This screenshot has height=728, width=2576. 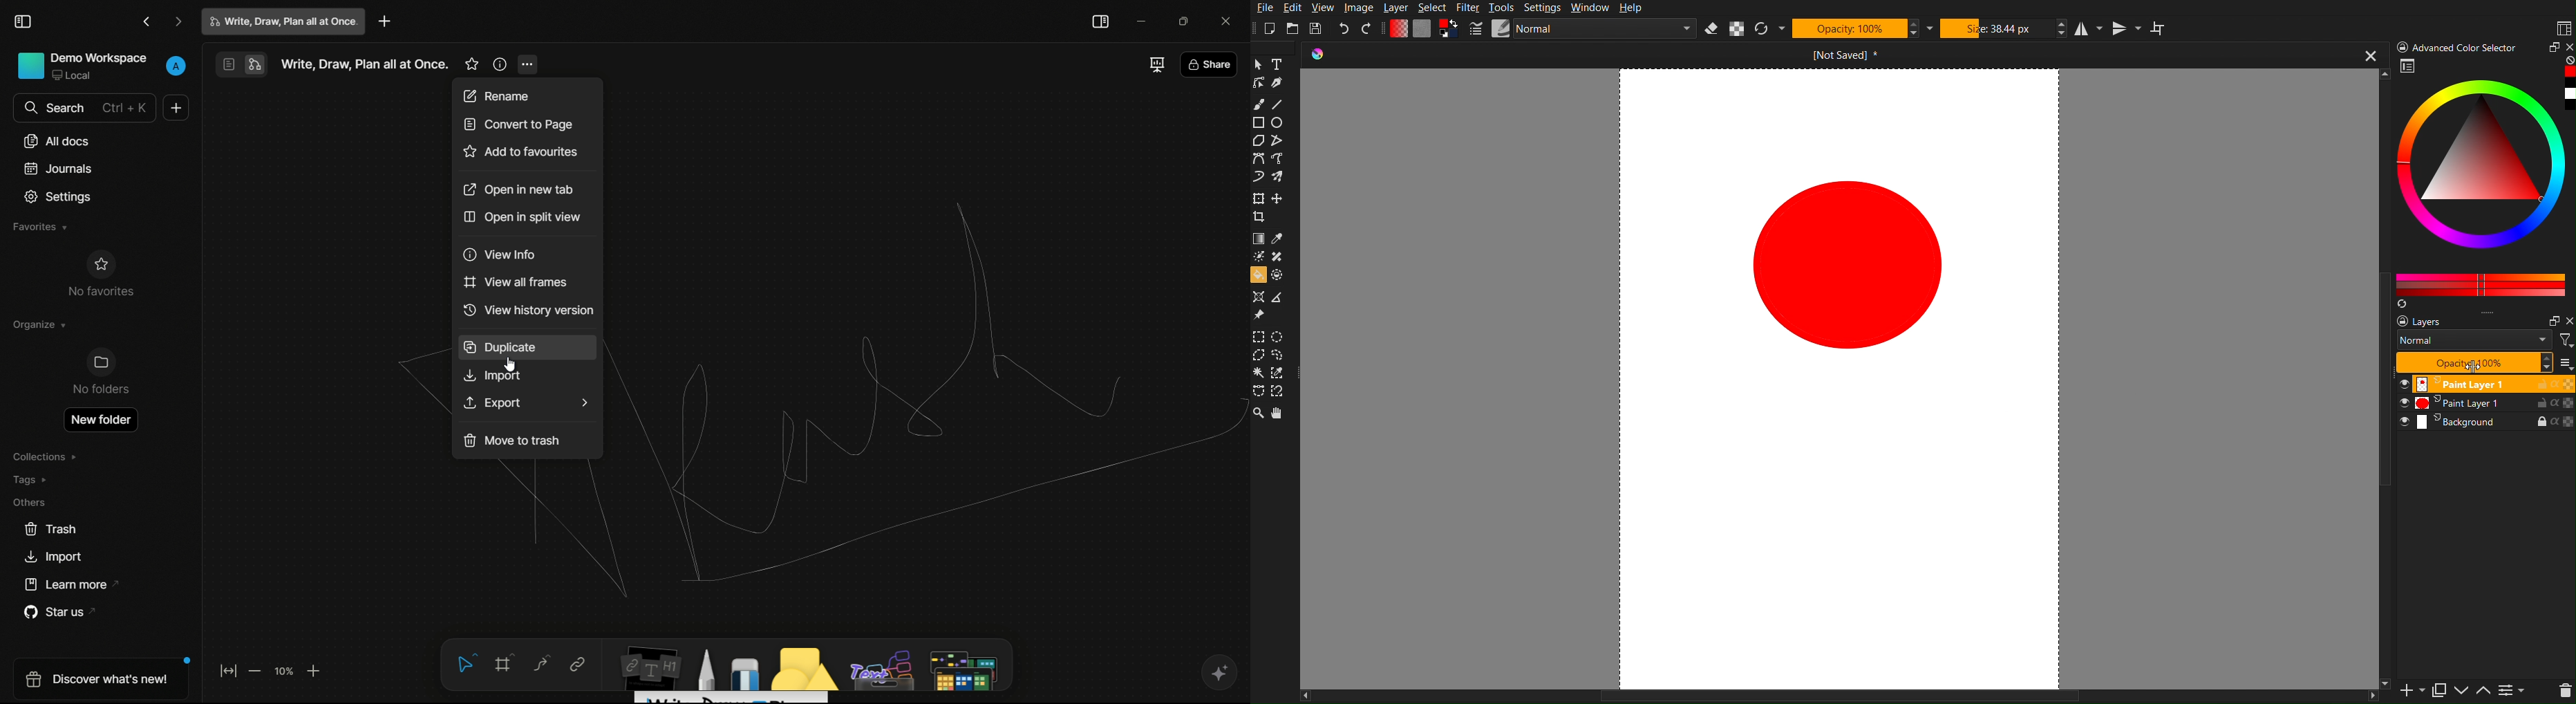 What do you see at coordinates (228, 670) in the screenshot?
I see `fit to screen` at bounding box center [228, 670].